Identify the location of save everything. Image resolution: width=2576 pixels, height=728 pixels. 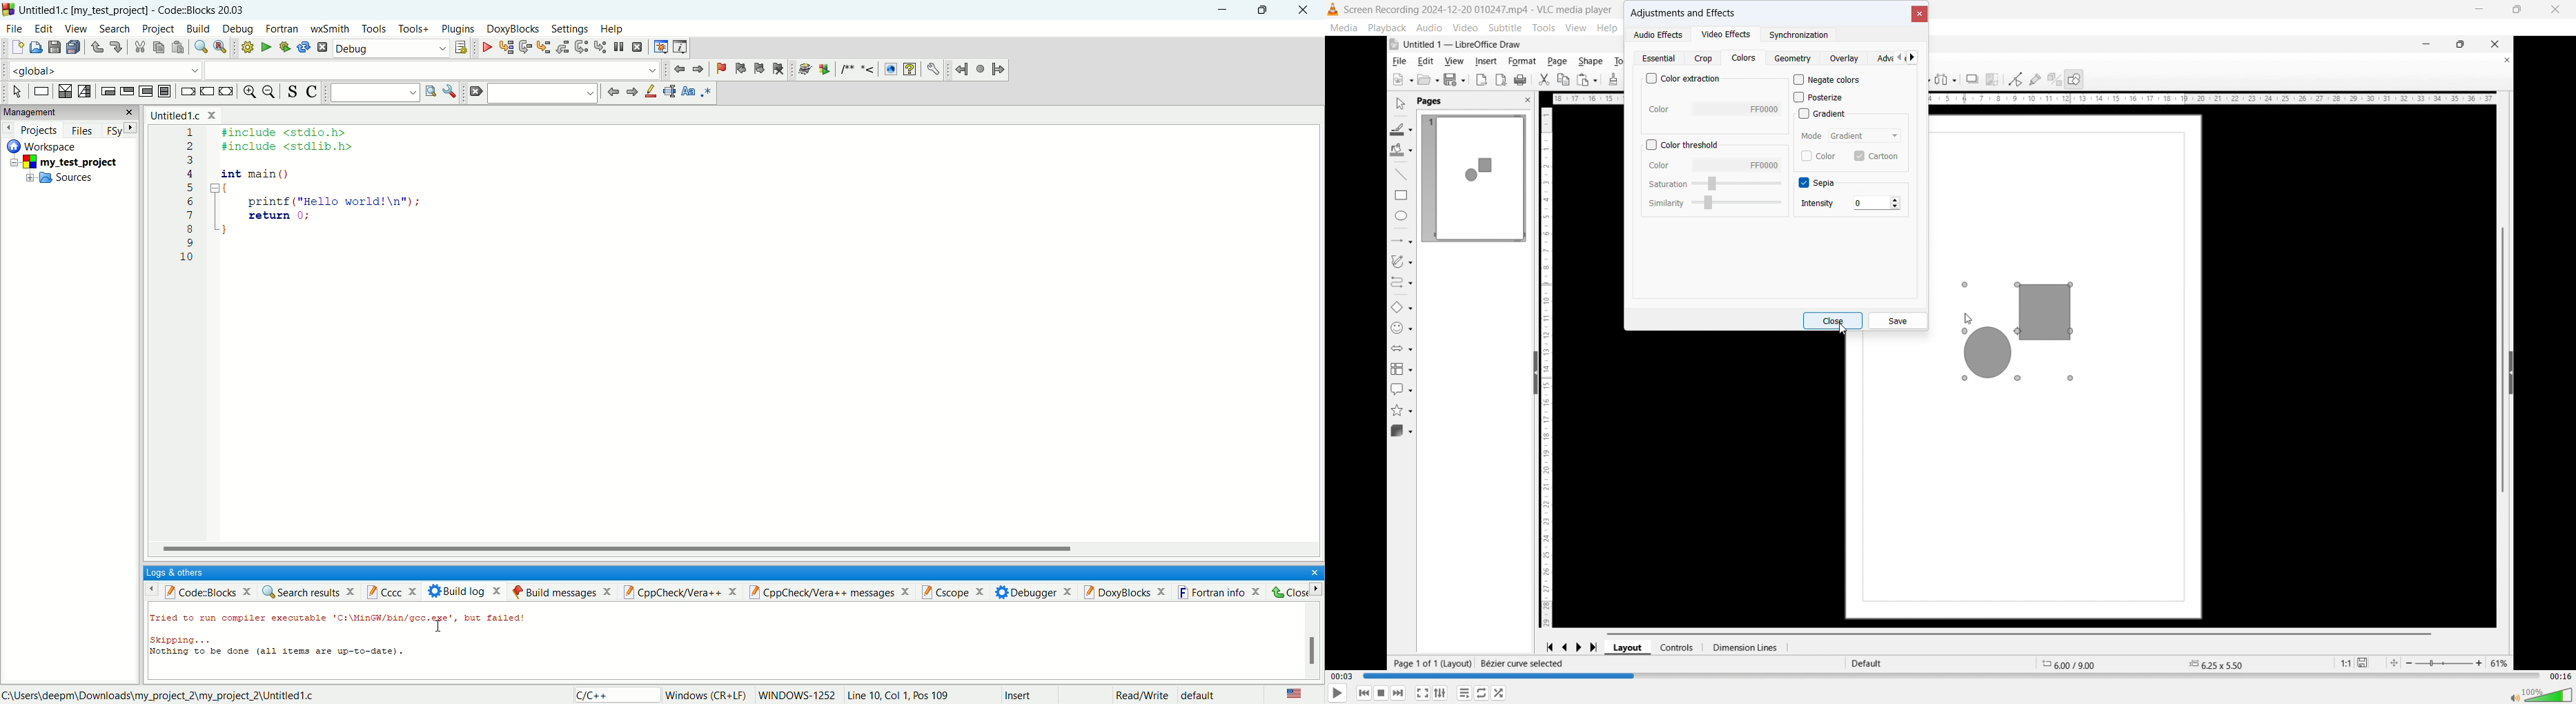
(72, 47).